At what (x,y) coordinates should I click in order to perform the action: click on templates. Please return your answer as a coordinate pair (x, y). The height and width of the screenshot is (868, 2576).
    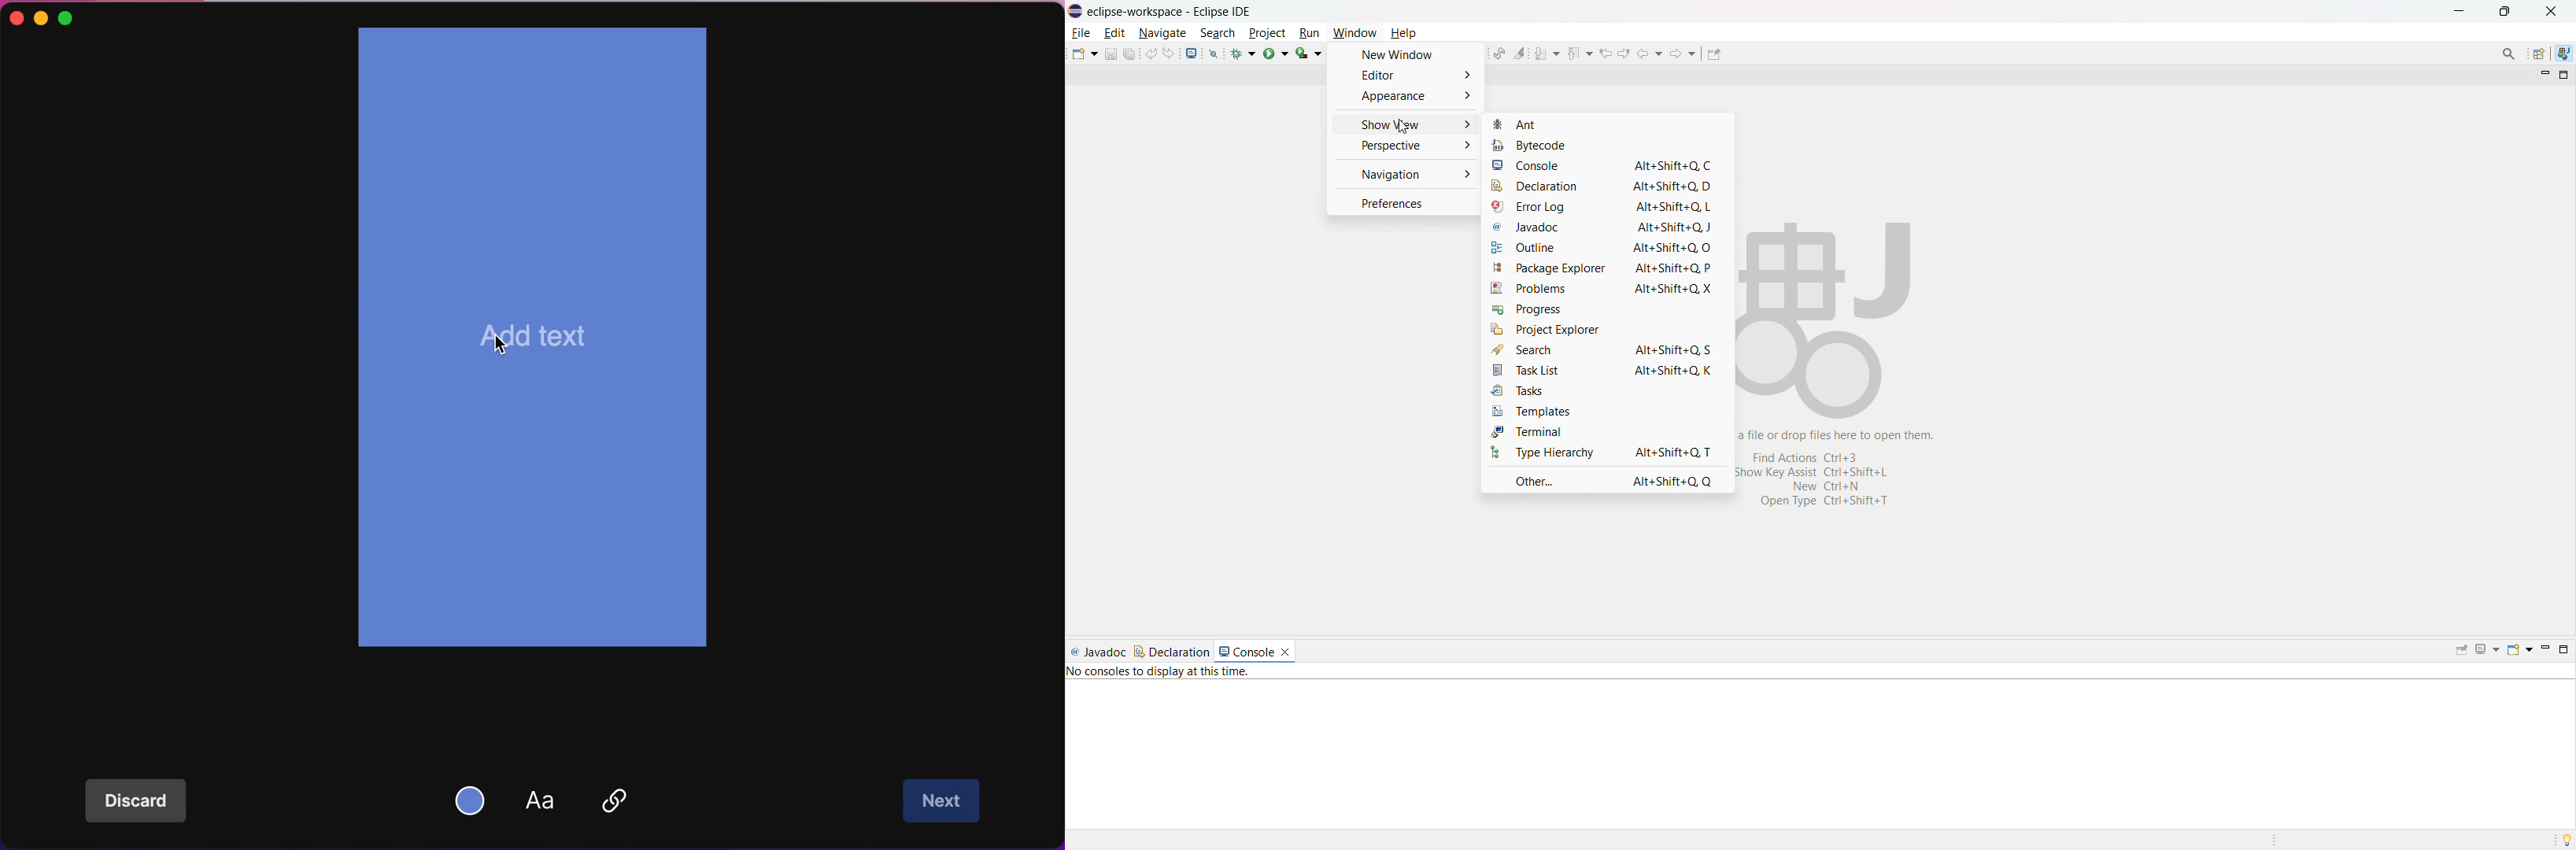
    Looking at the image, I should click on (1607, 410).